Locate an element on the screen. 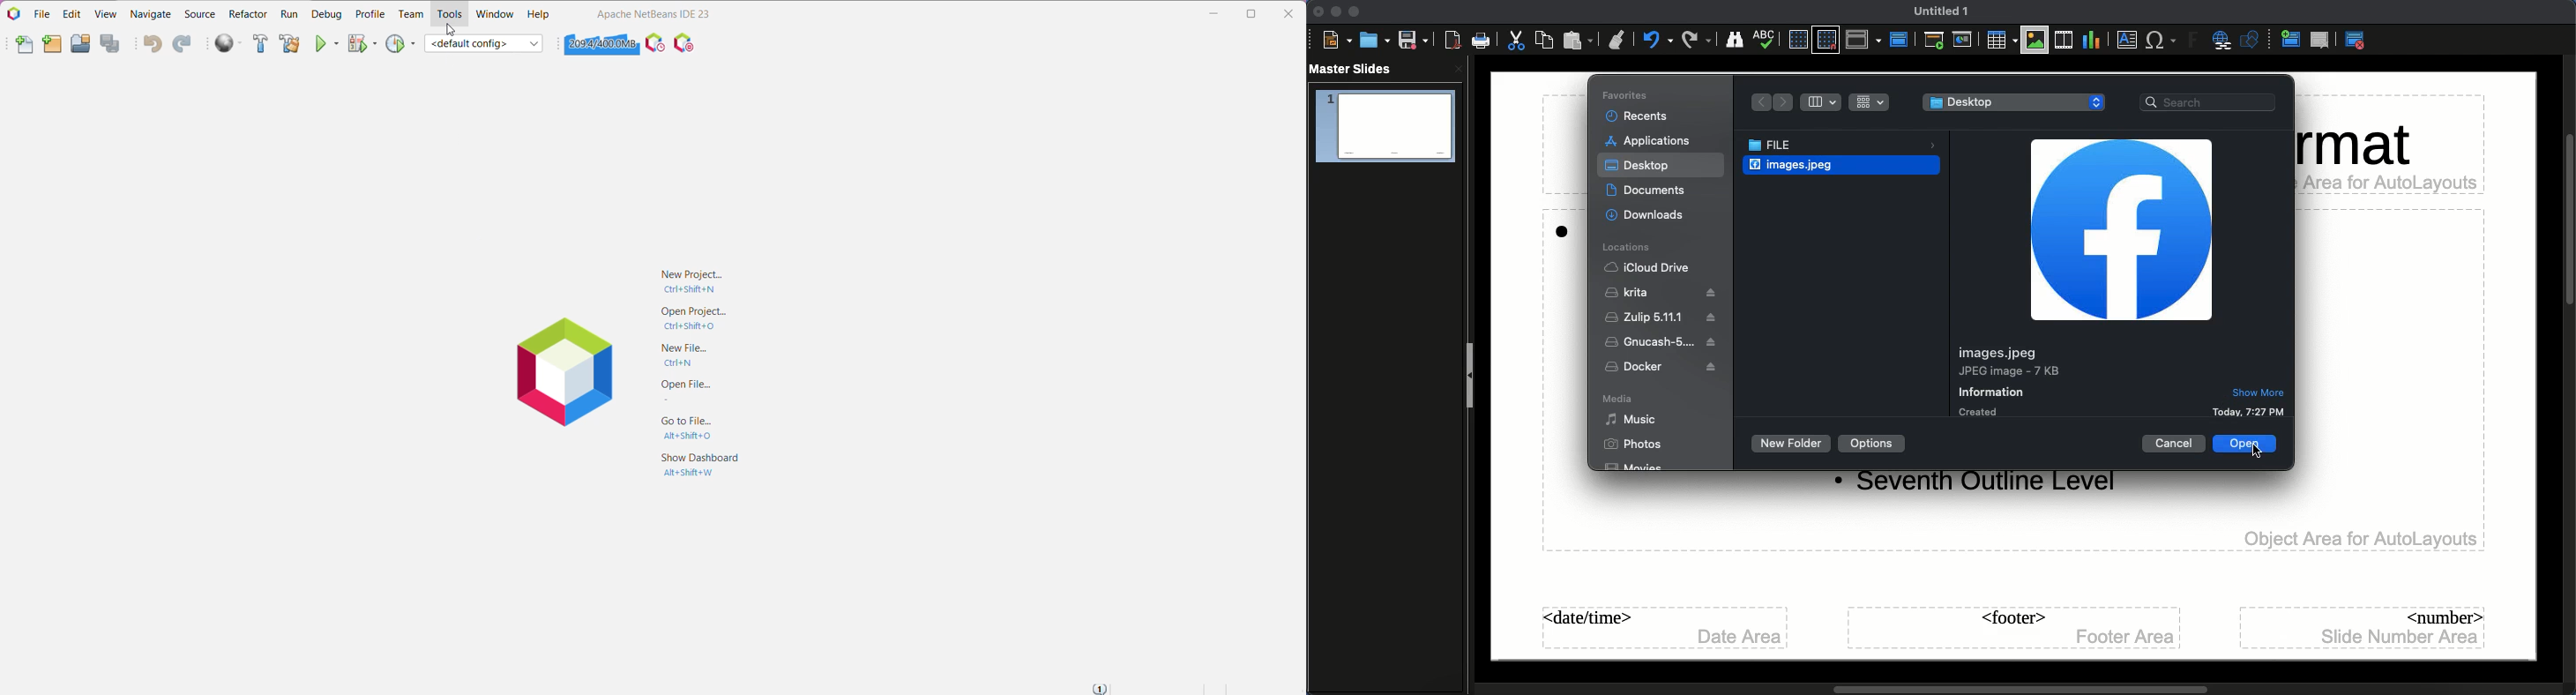 Image resolution: width=2576 pixels, height=700 pixels. Delete master is located at coordinates (2323, 41).